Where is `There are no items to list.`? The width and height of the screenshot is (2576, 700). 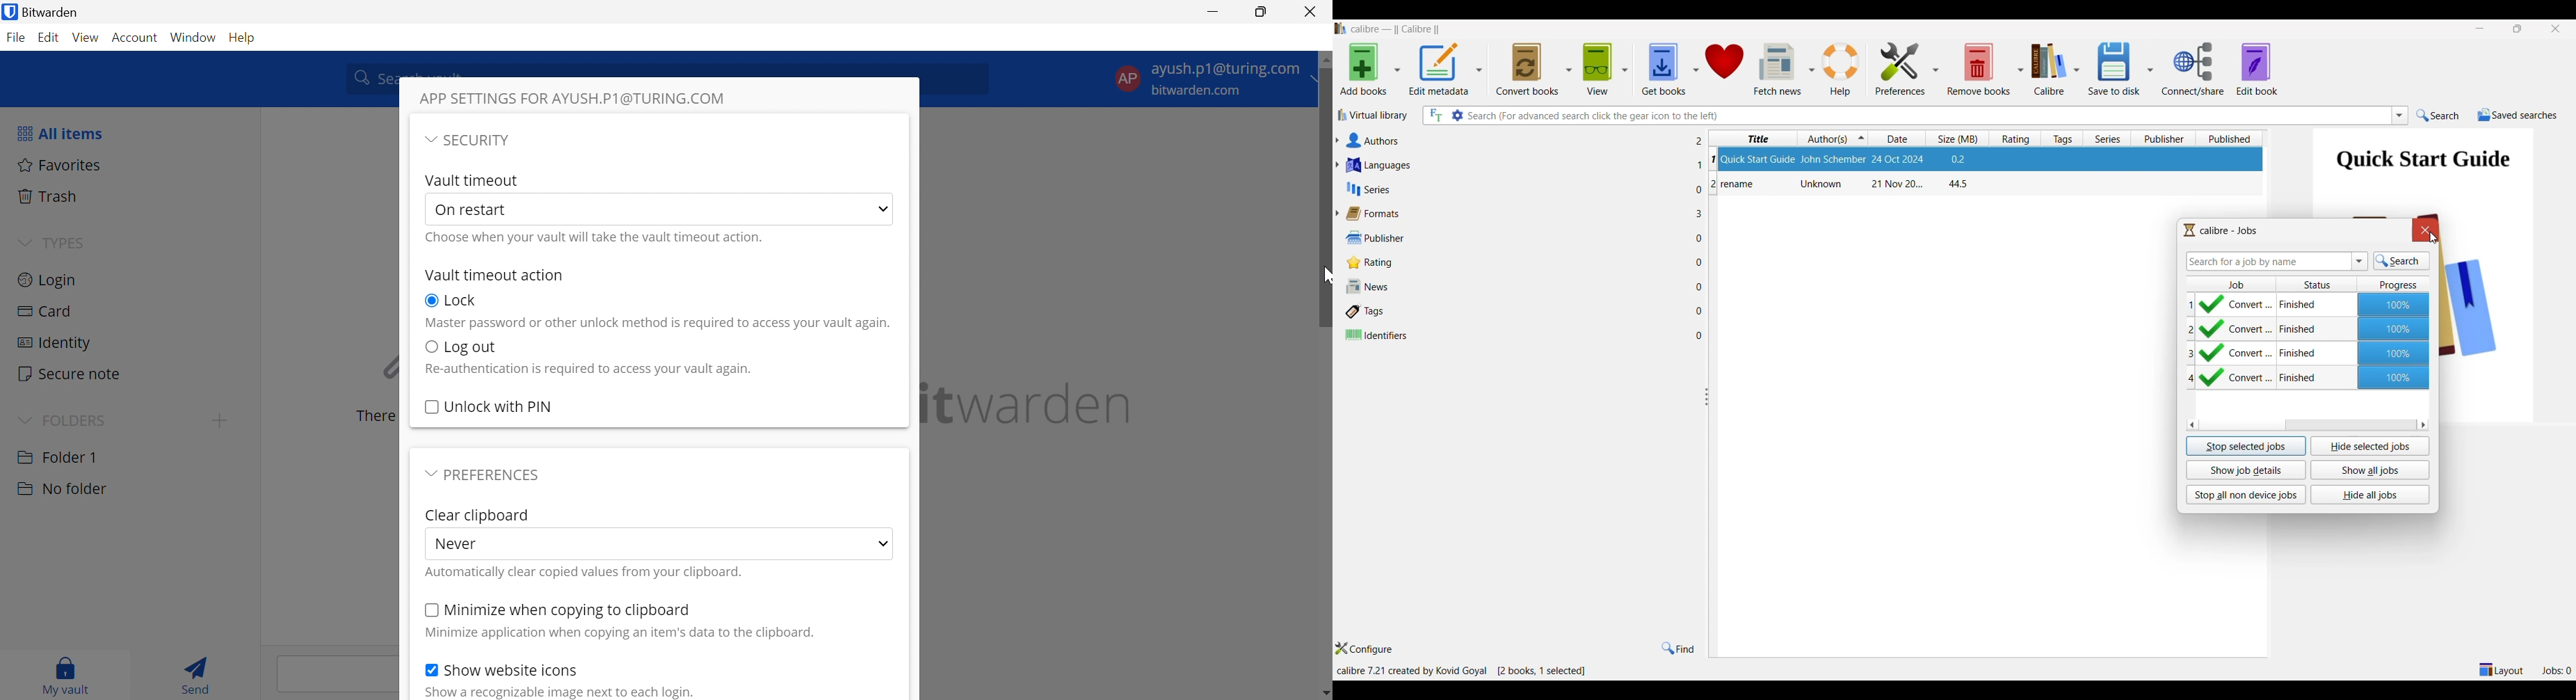 There are no items to list. is located at coordinates (372, 416).